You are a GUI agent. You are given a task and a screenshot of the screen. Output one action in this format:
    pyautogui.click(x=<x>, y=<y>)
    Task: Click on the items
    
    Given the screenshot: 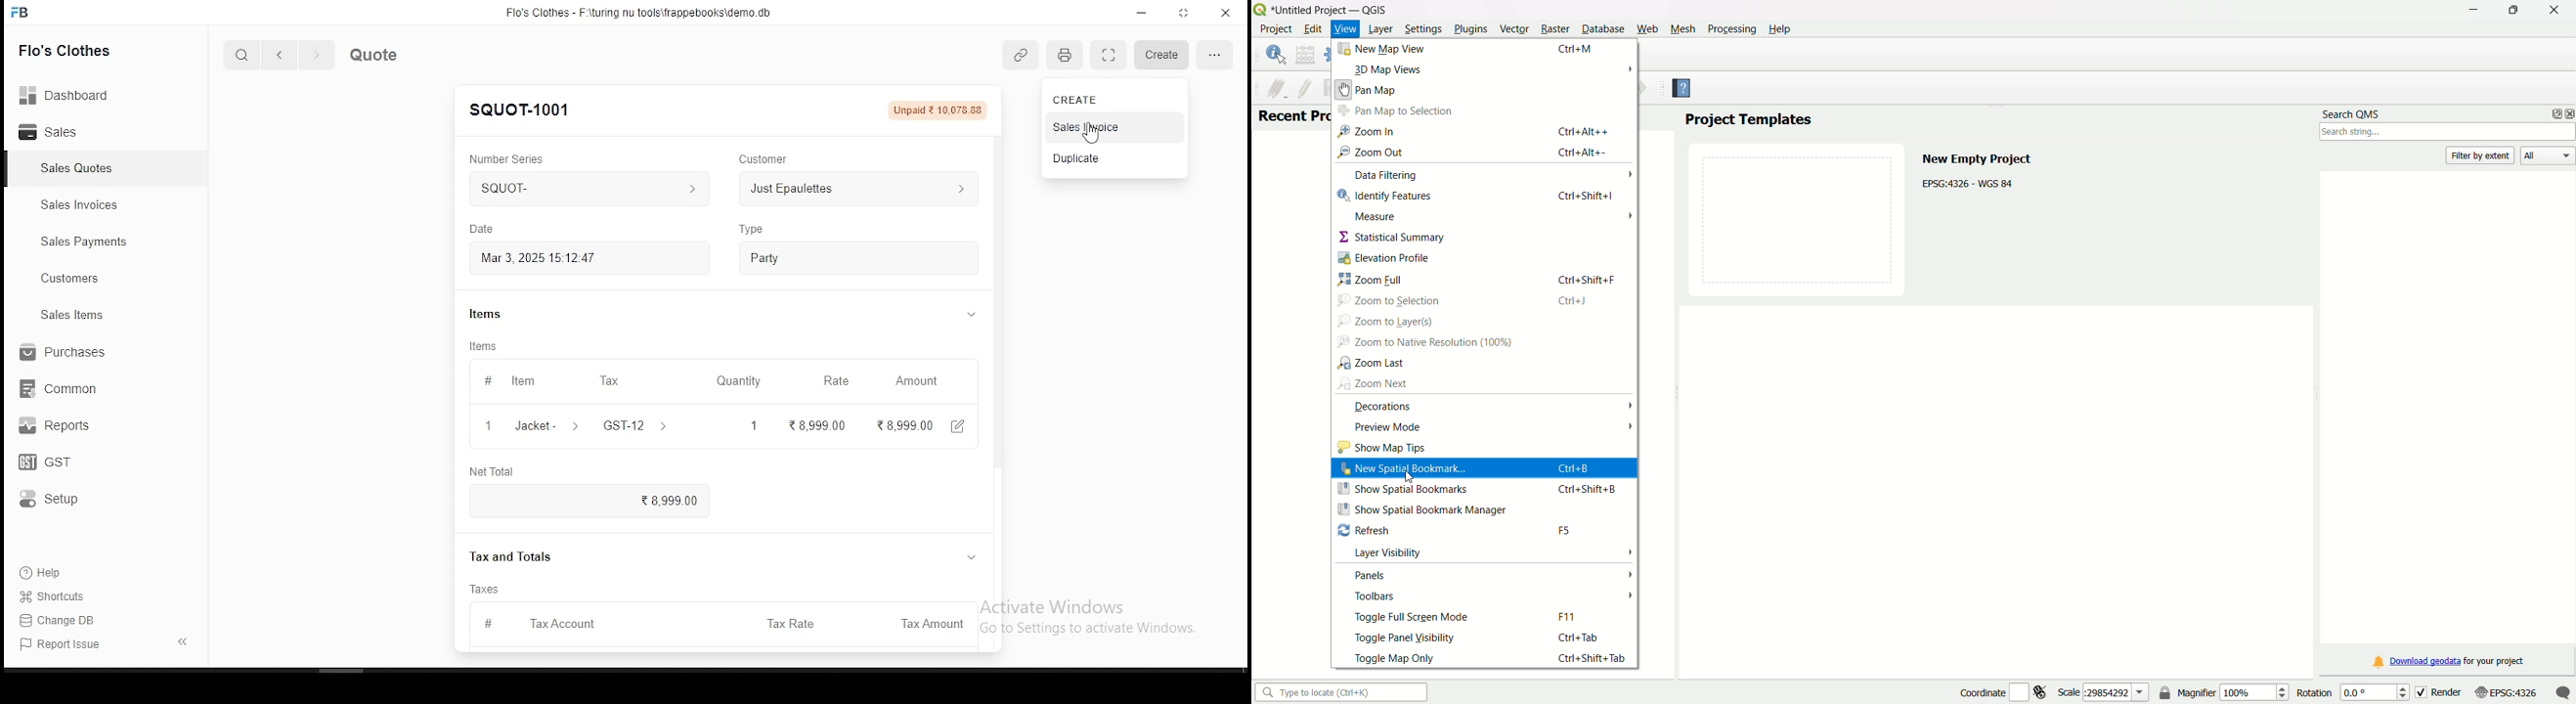 What is the action you would take?
    pyautogui.click(x=500, y=309)
    